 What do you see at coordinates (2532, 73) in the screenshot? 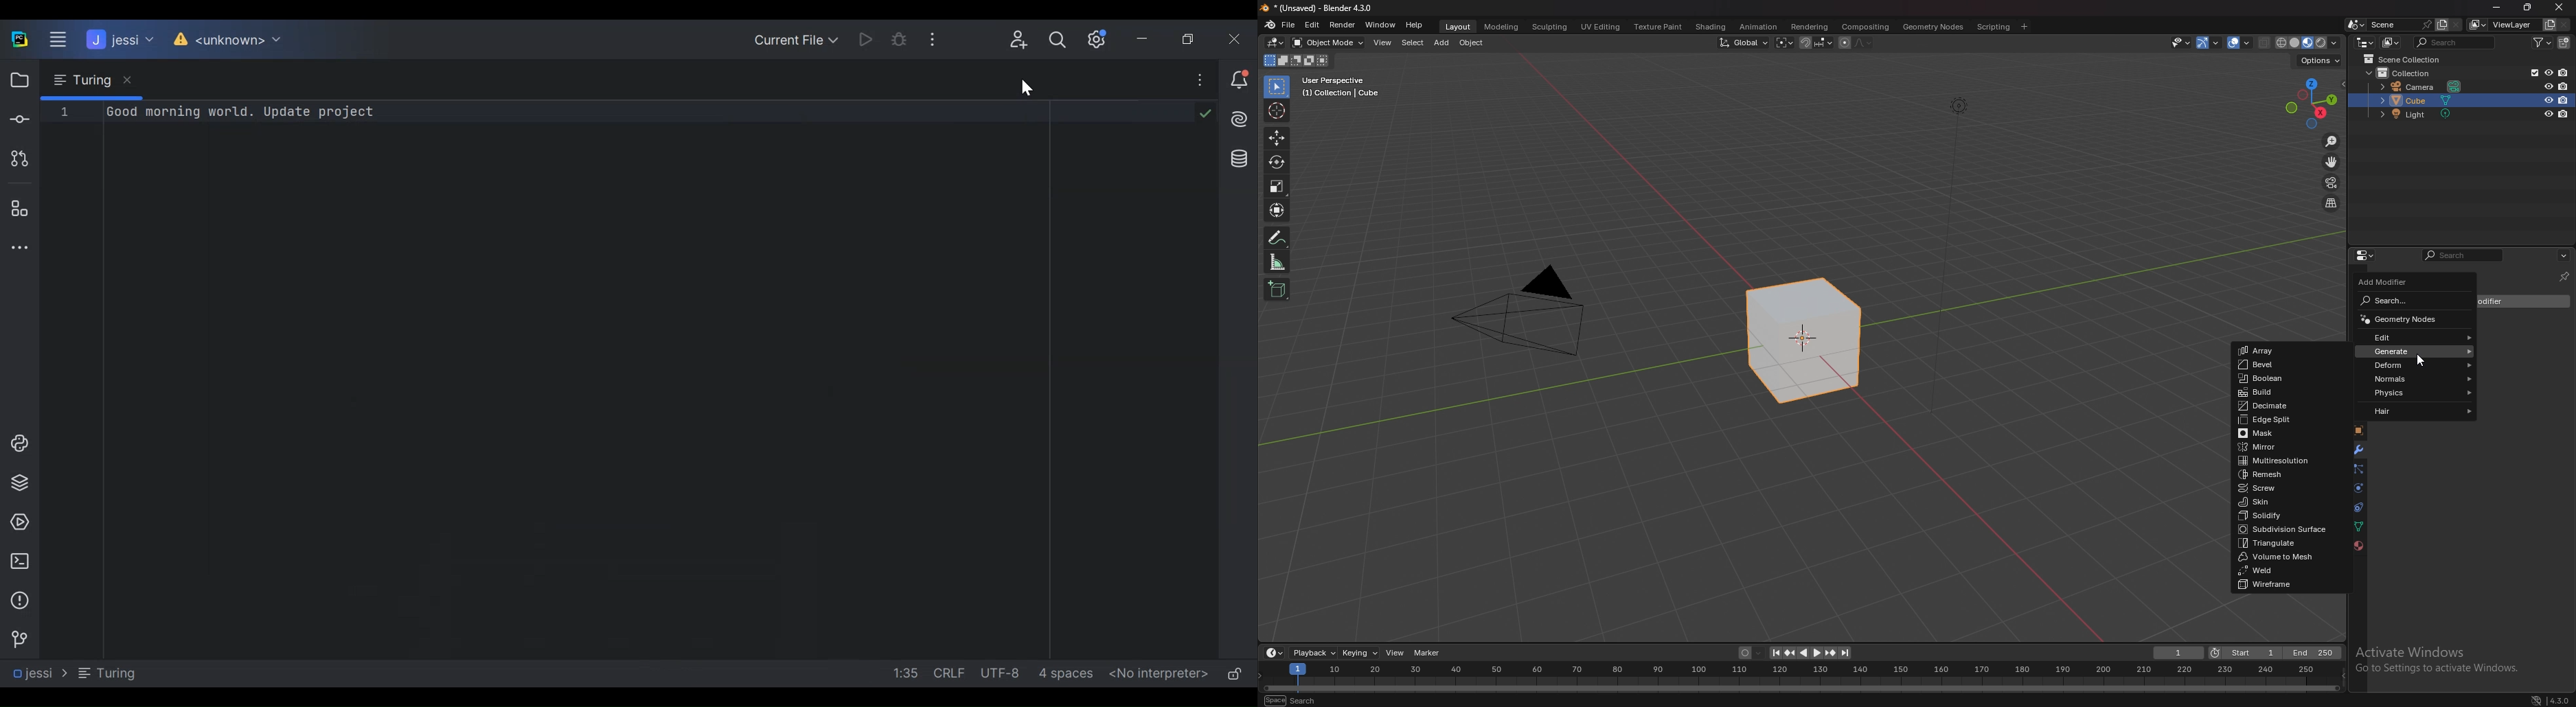
I see `exclude from view layer` at bounding box center [2532, 73].